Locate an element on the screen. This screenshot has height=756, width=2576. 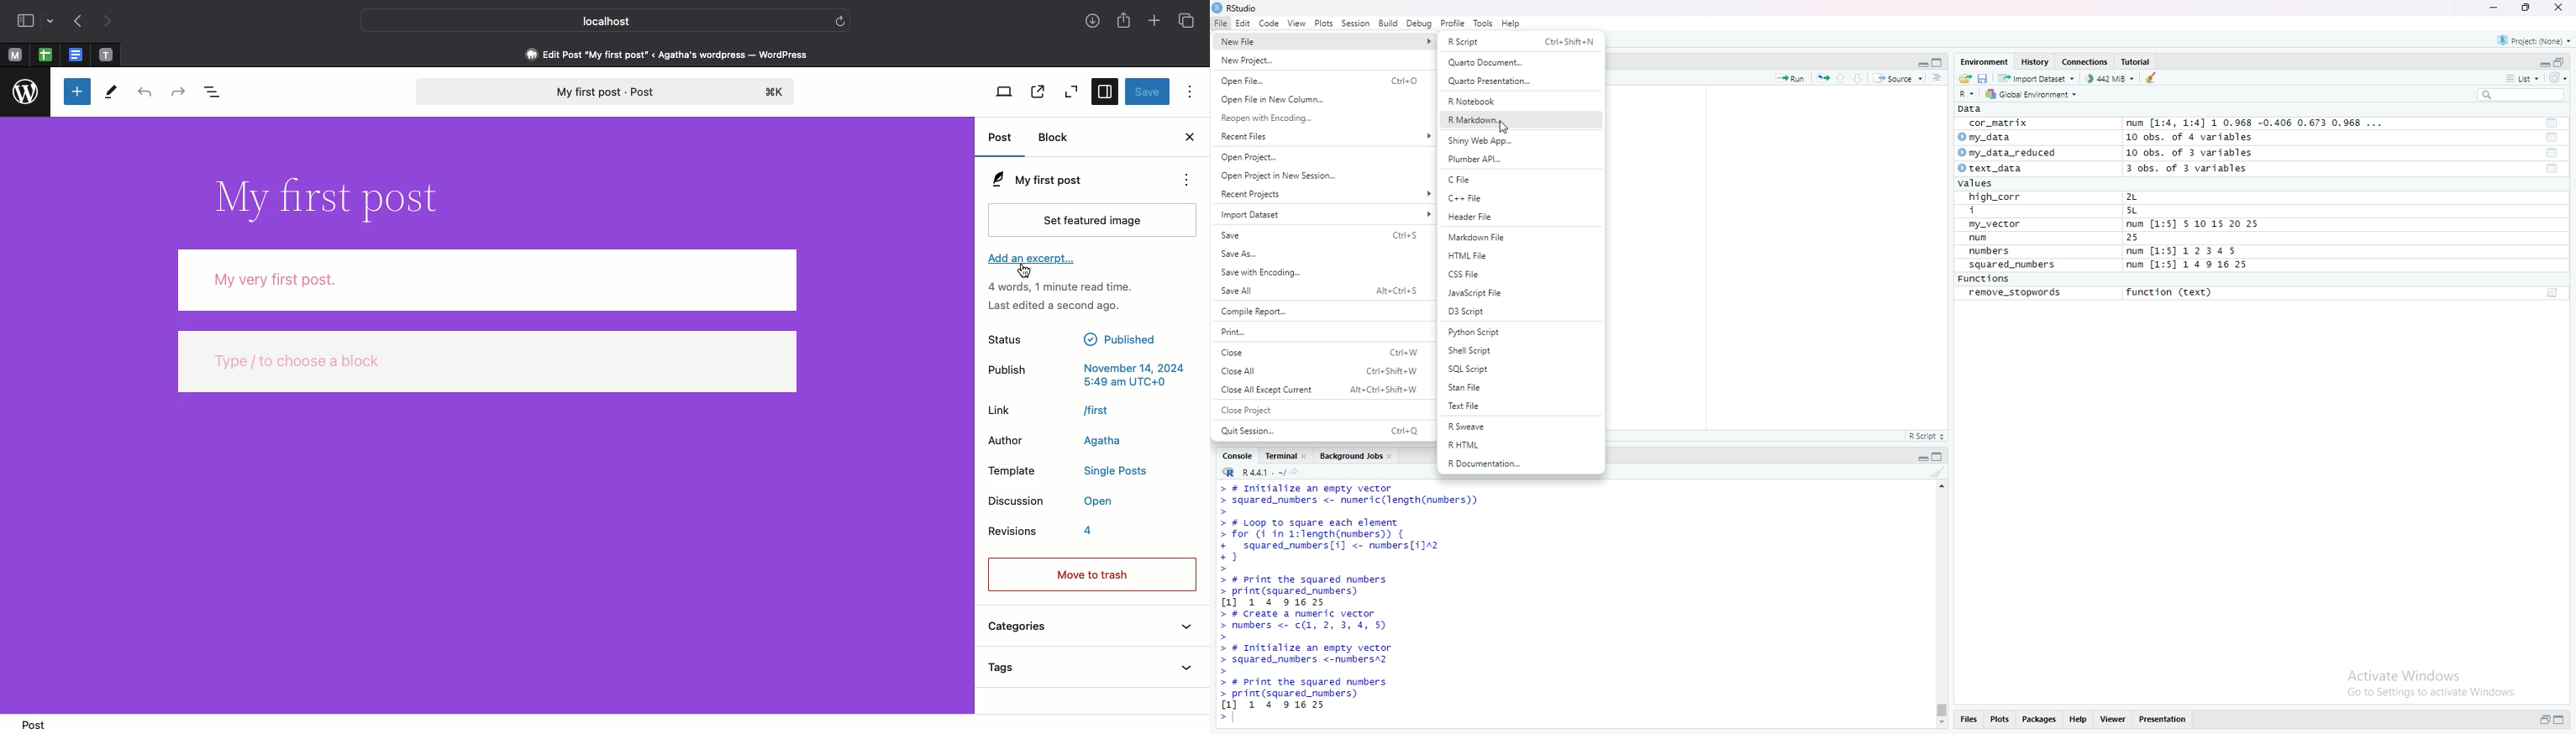
Move to trash is located at coordinates (1091, 573).